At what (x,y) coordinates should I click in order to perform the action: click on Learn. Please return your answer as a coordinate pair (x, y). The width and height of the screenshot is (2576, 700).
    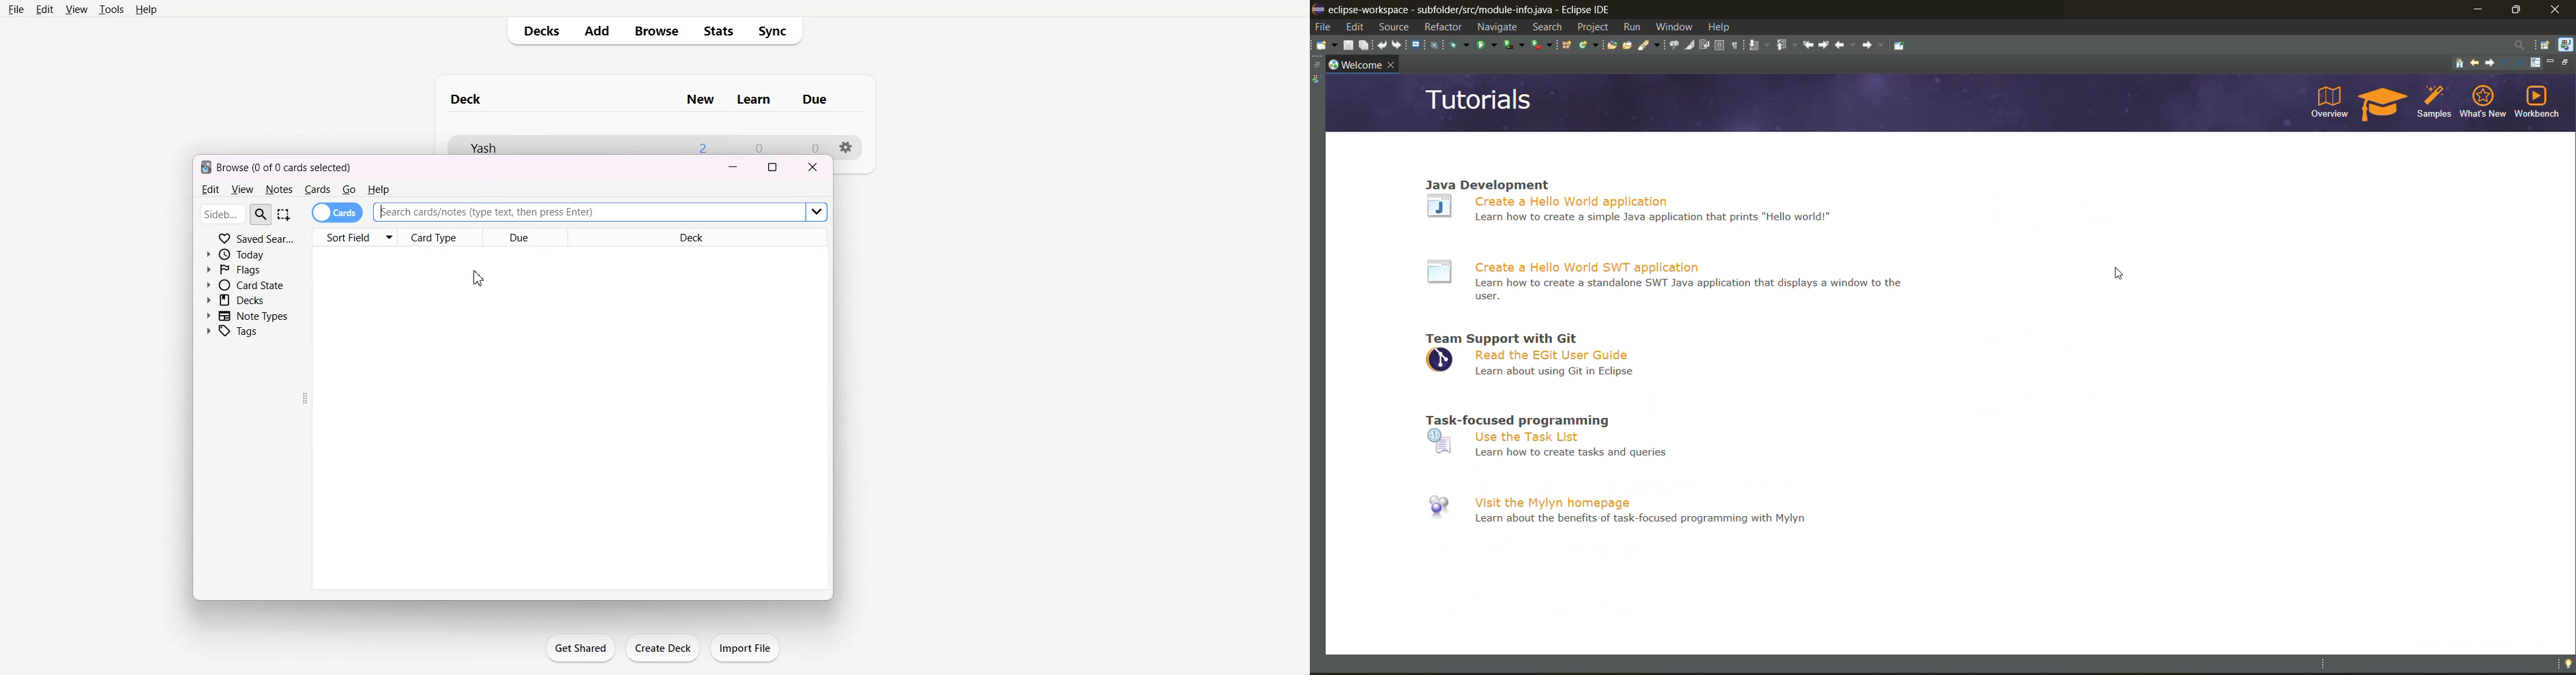
    Looking at the image, I should click on (760, 98).